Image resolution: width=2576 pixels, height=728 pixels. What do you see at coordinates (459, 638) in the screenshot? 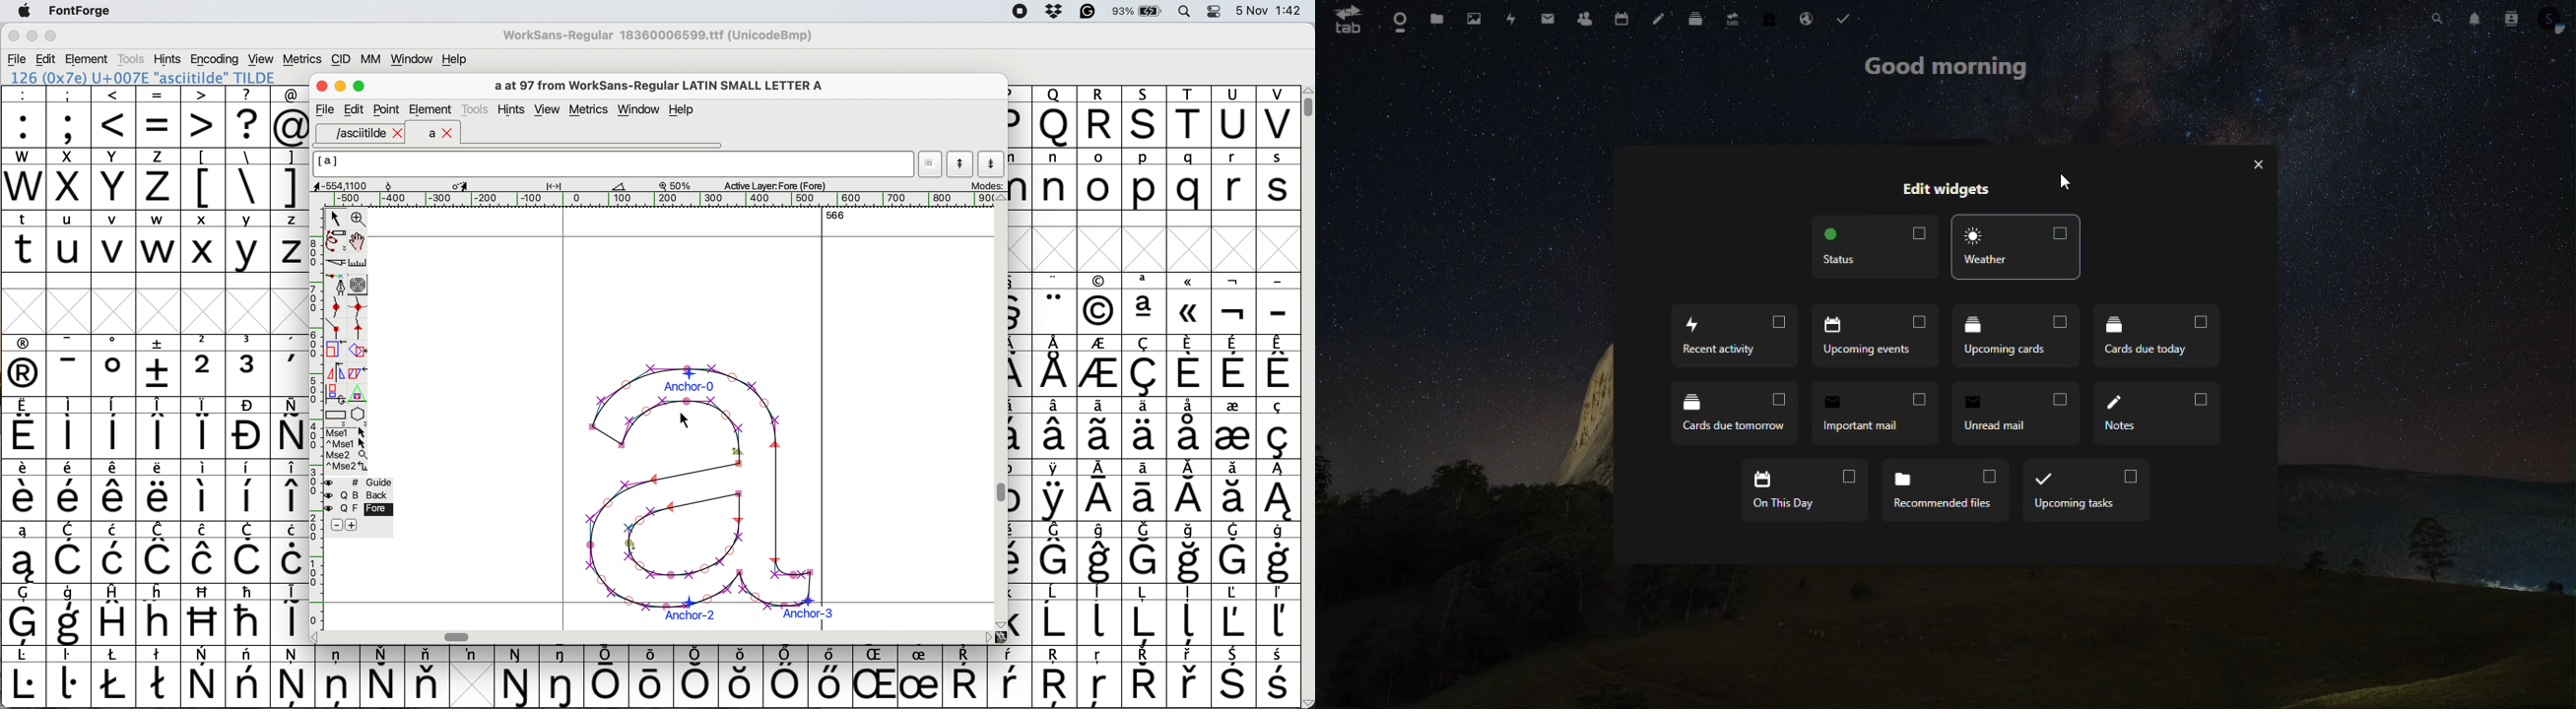
I see `Horizontal scroll bar` at bounding box center [459, 638].